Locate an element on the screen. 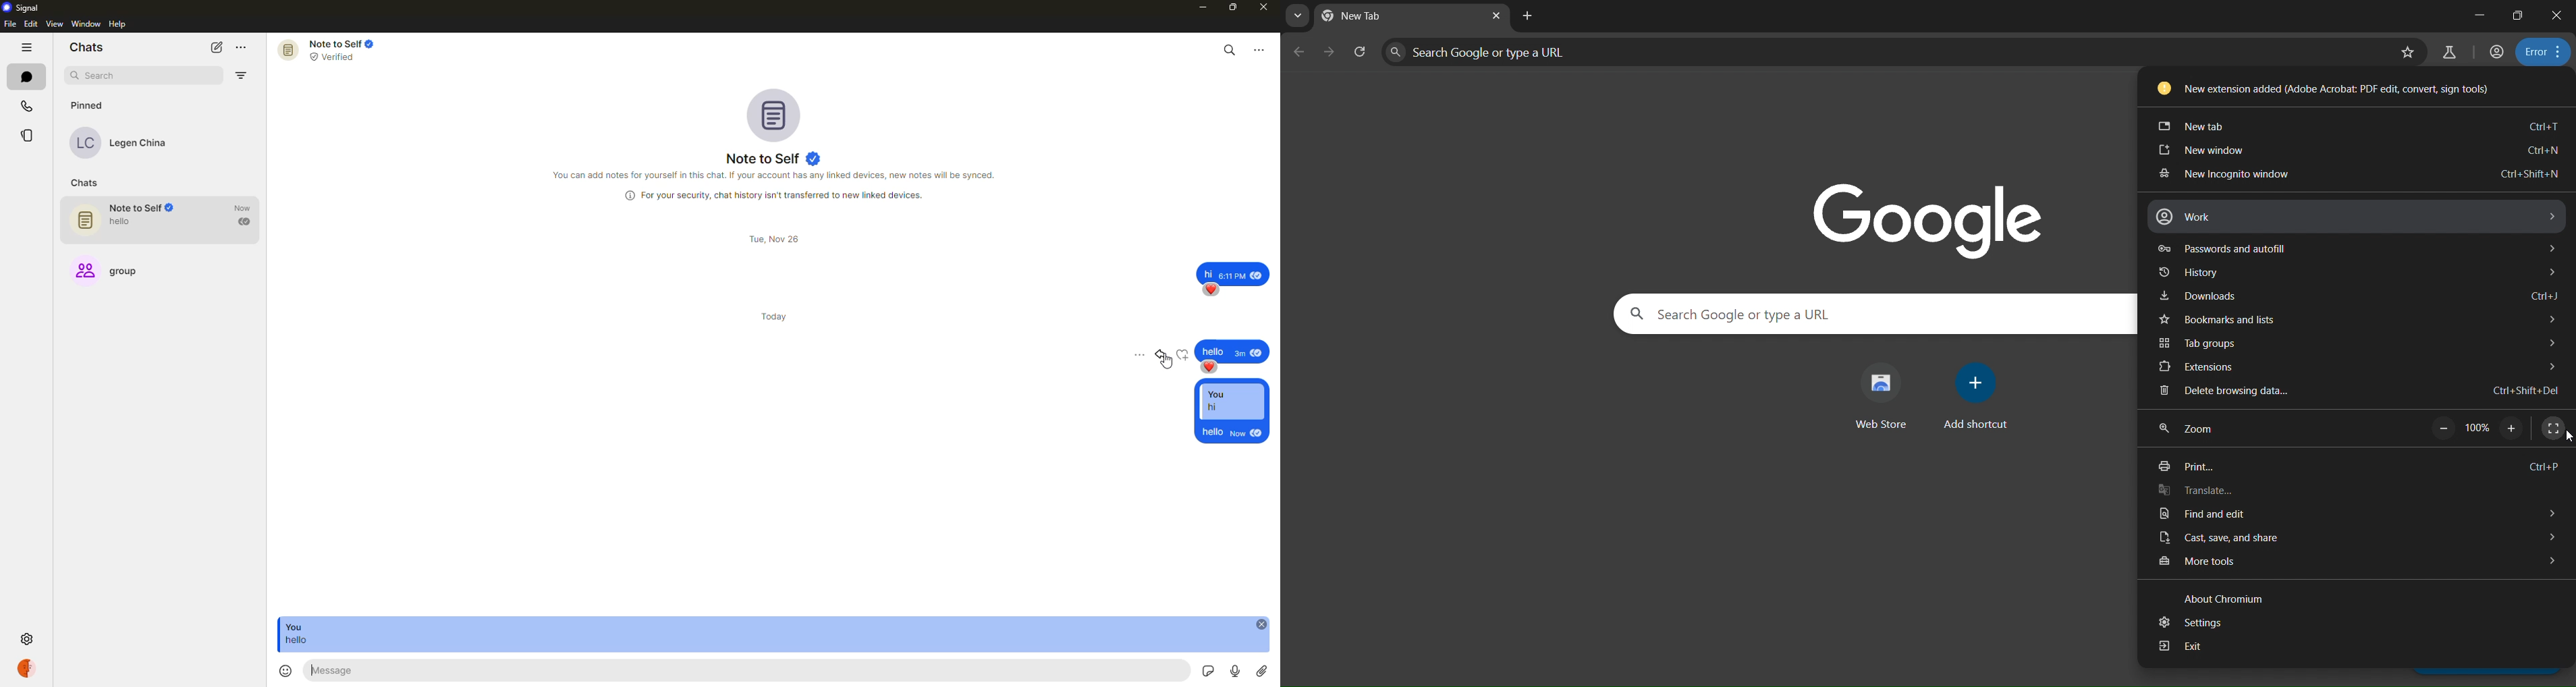 The height and width of the screenshot is (700, 2576). find and edit is located at coordinates (2357, 514).